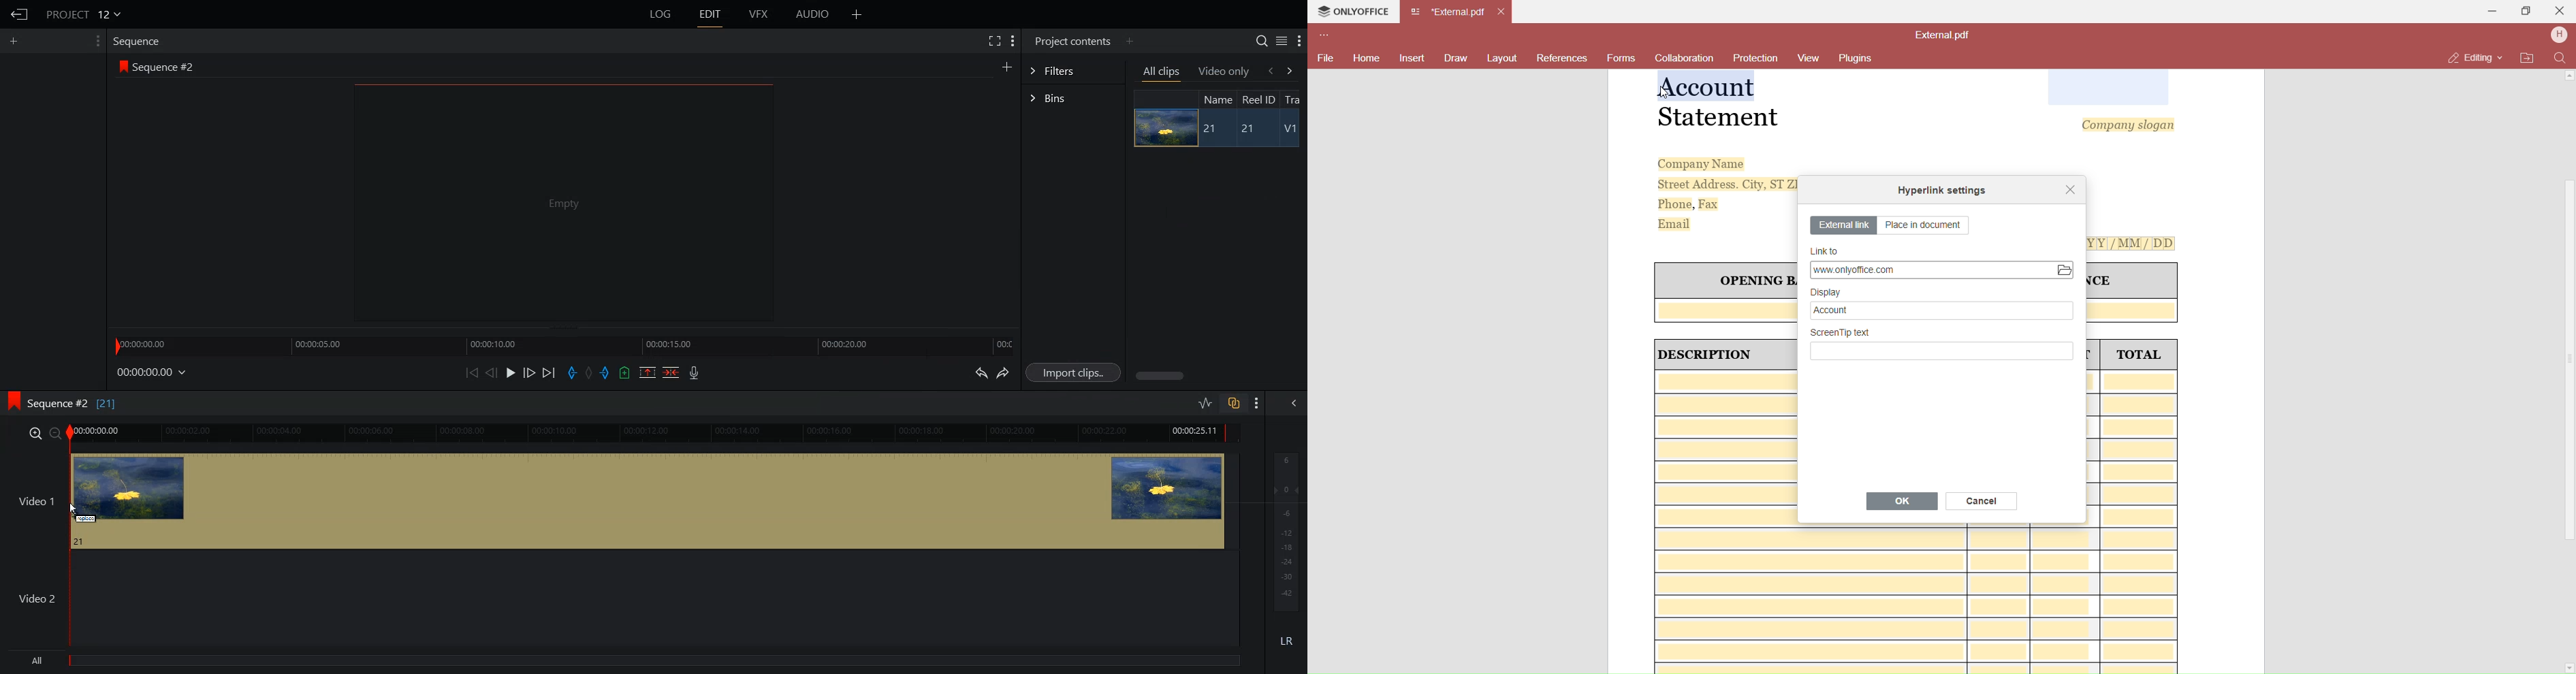 The width and height of the screenshot is (2576, 700). What do you see at coordinates (511, 372) in the screenshot?
I see `Play` at bounding box center [511, 372].